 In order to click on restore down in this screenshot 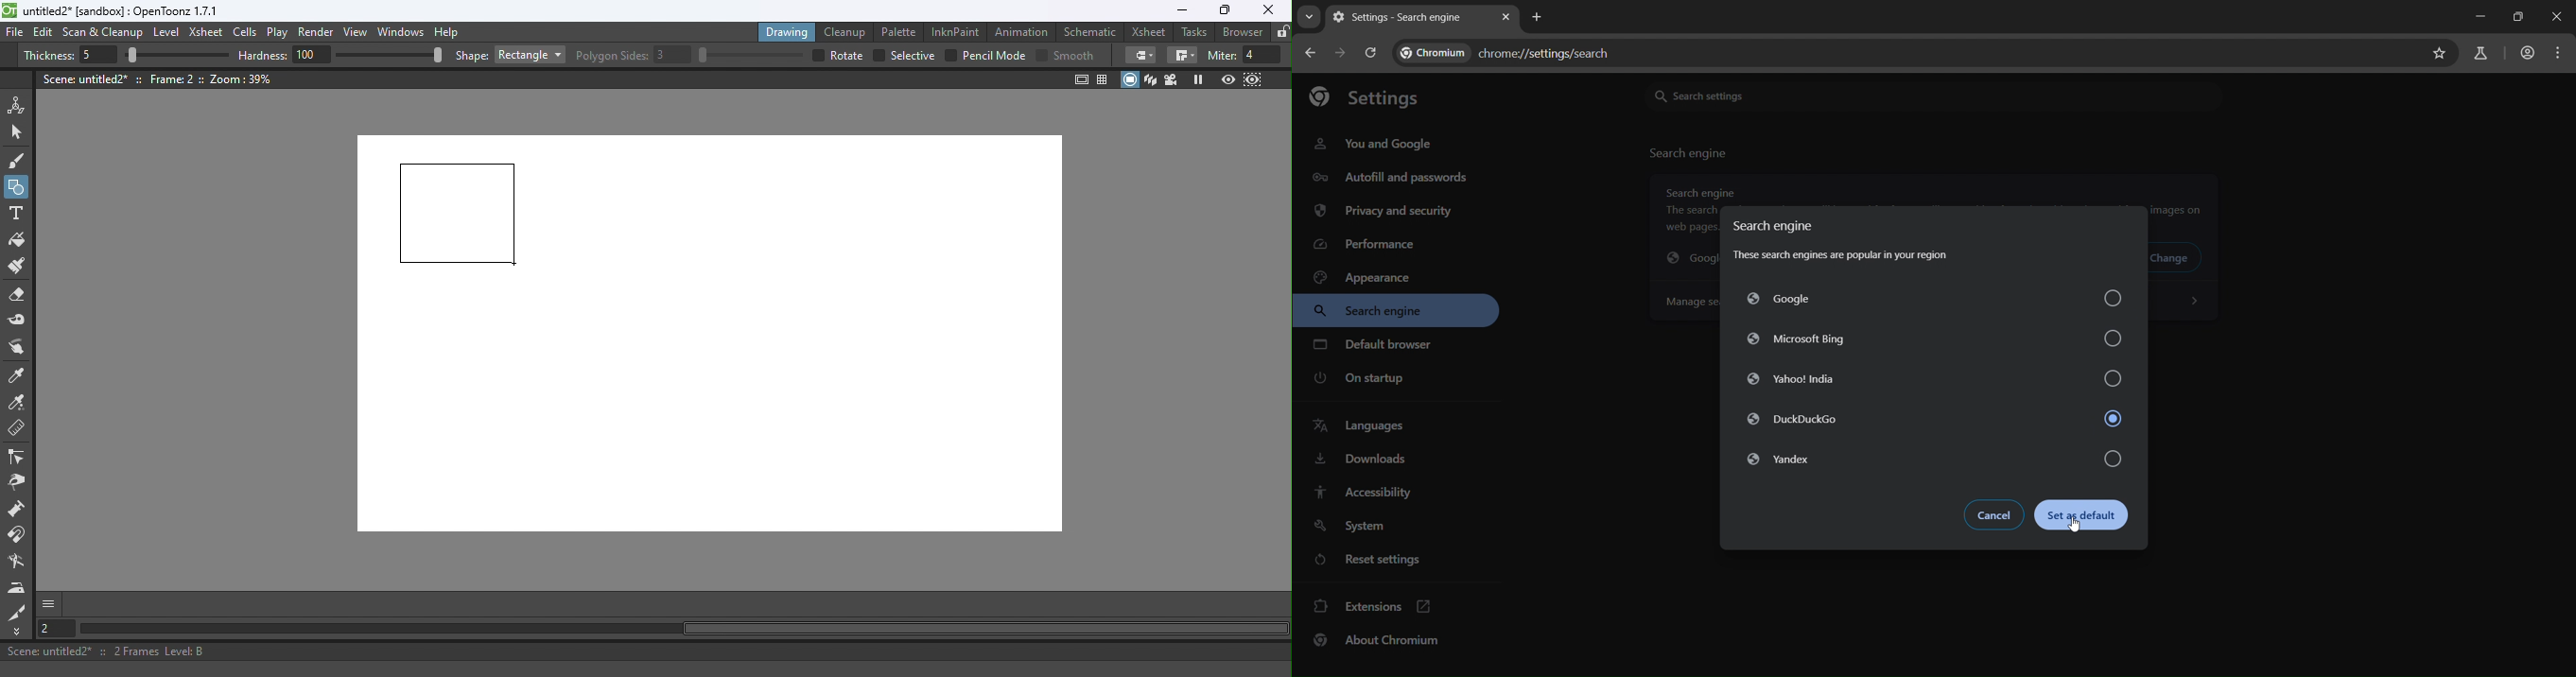, I will do `click(2519, 18)`.